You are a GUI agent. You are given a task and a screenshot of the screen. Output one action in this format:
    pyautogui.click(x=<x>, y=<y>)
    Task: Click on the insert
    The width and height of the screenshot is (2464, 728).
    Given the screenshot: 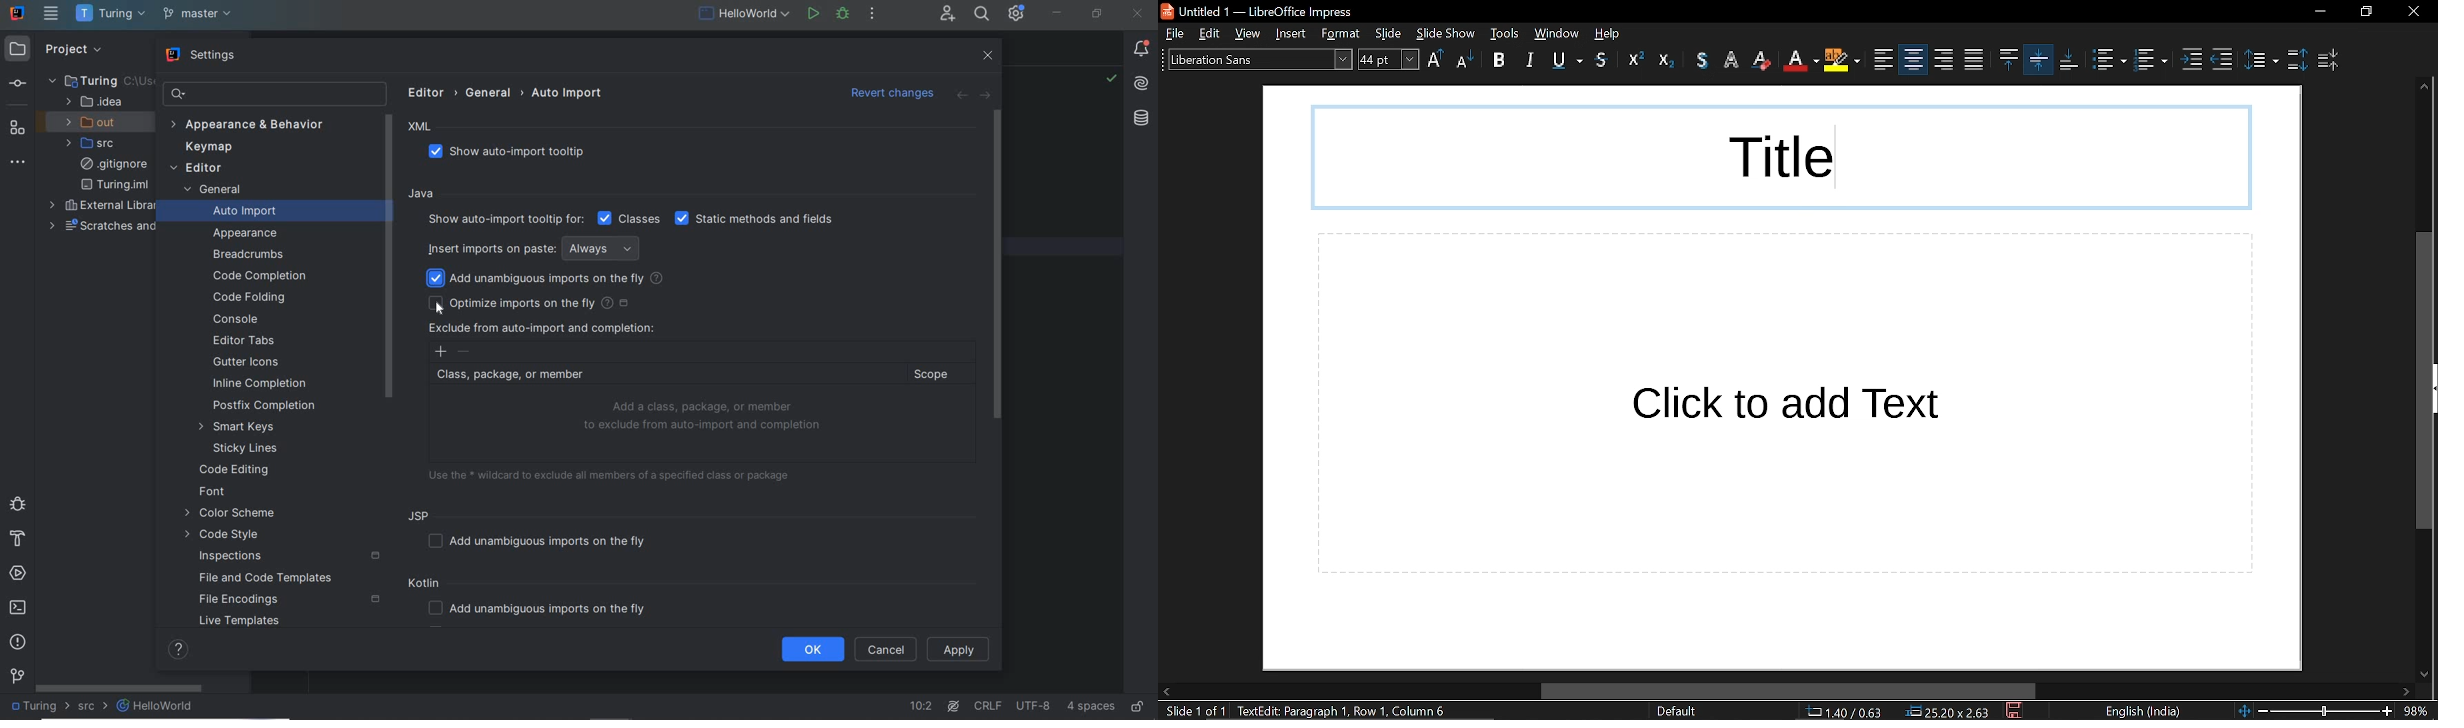 What is the action you would take?
    pyautogui.click(x=1295, y=33)
    